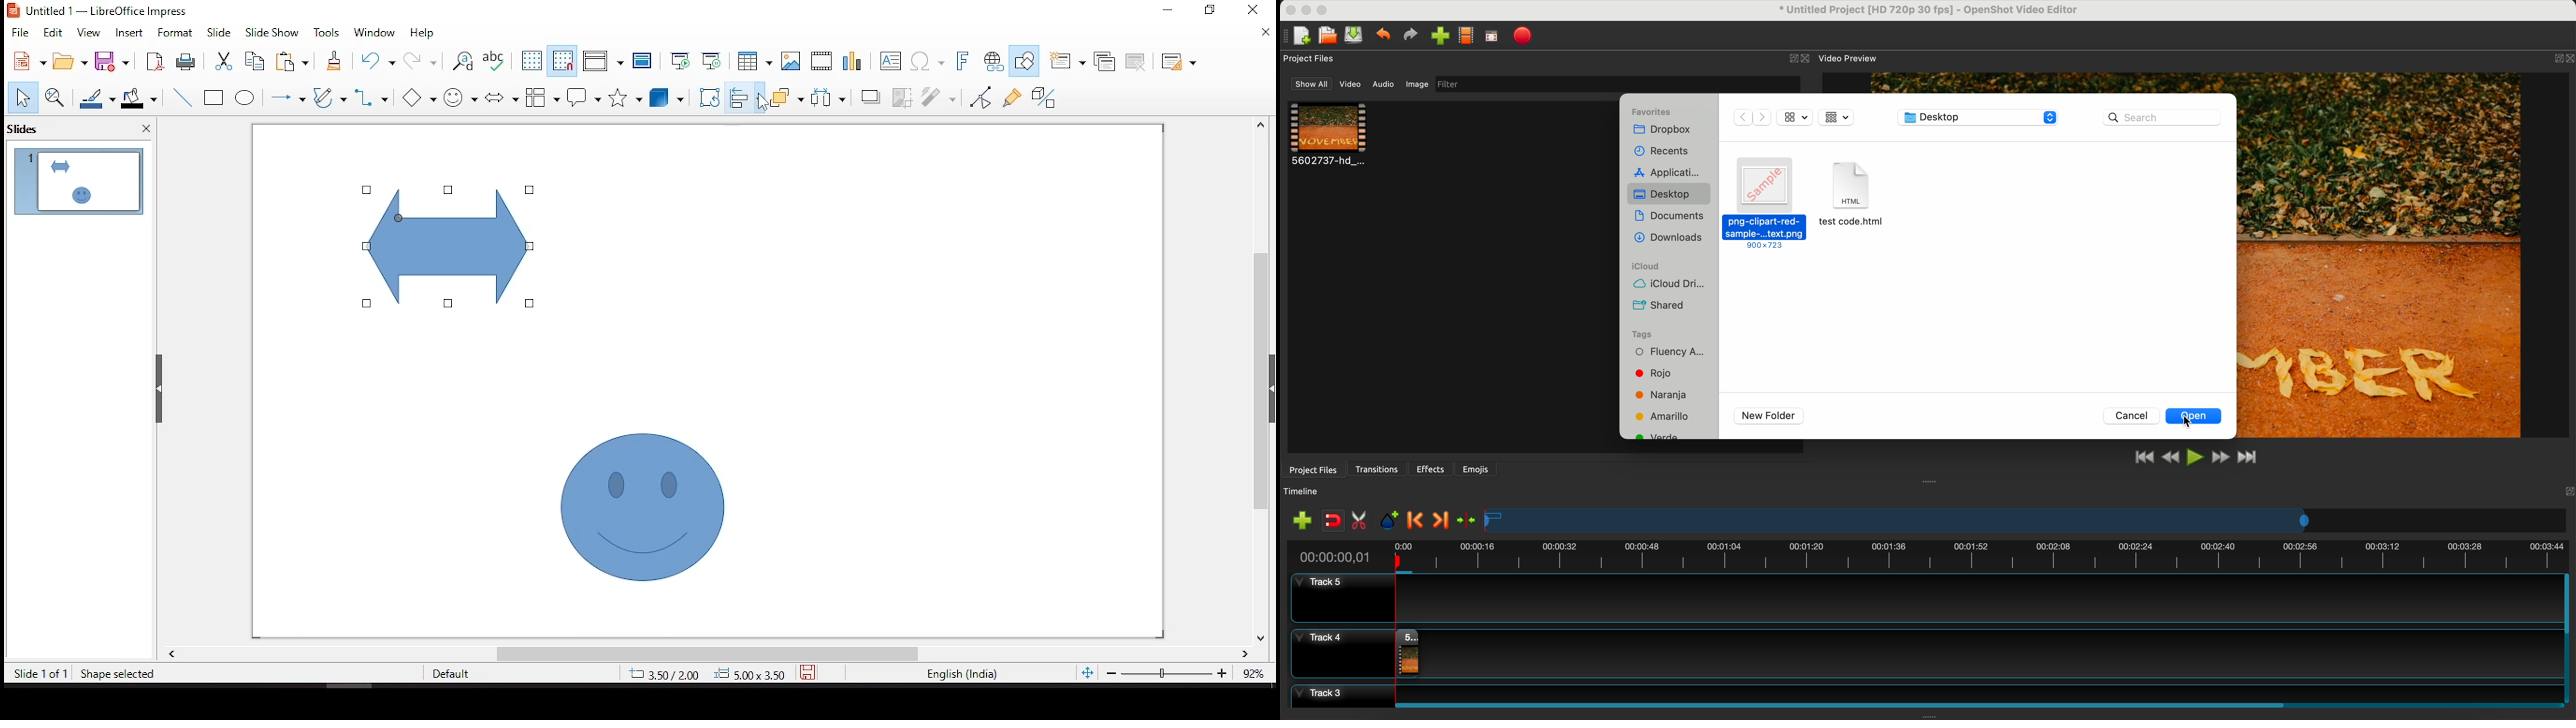 The width and height of the screenshot is (2576, 728). I want to click on new file, so click(1299, 35).